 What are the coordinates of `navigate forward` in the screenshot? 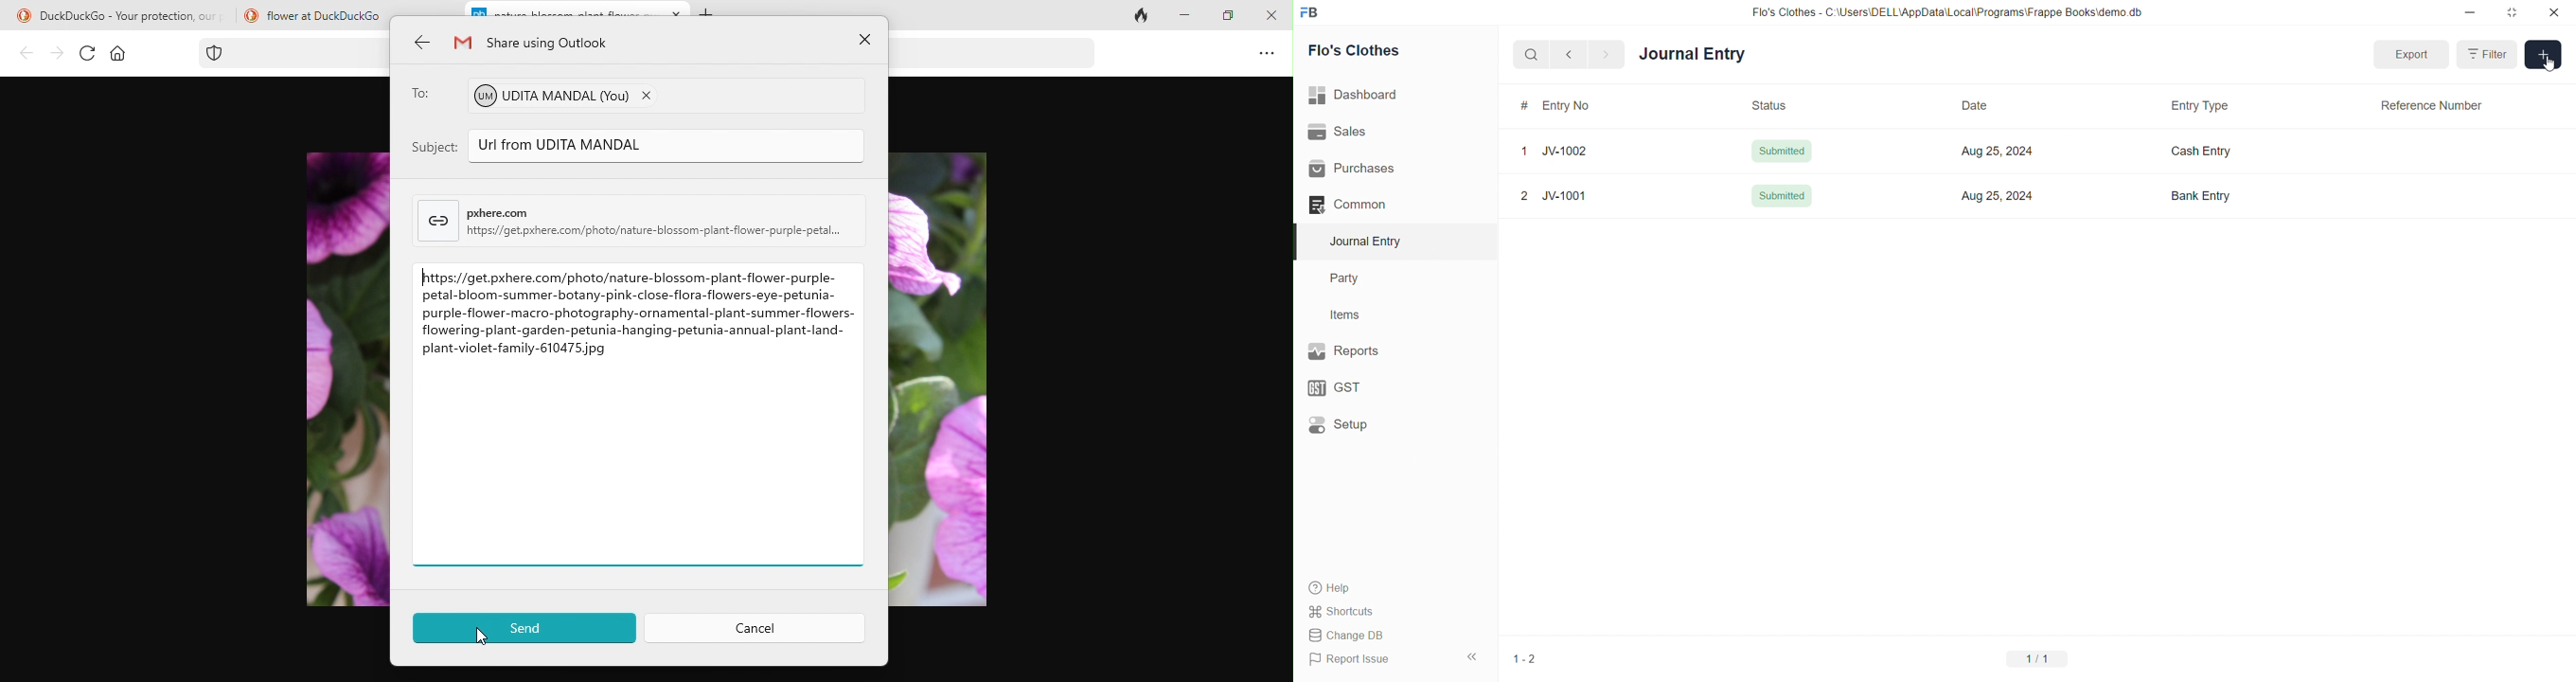 It's located at (1605, 53).